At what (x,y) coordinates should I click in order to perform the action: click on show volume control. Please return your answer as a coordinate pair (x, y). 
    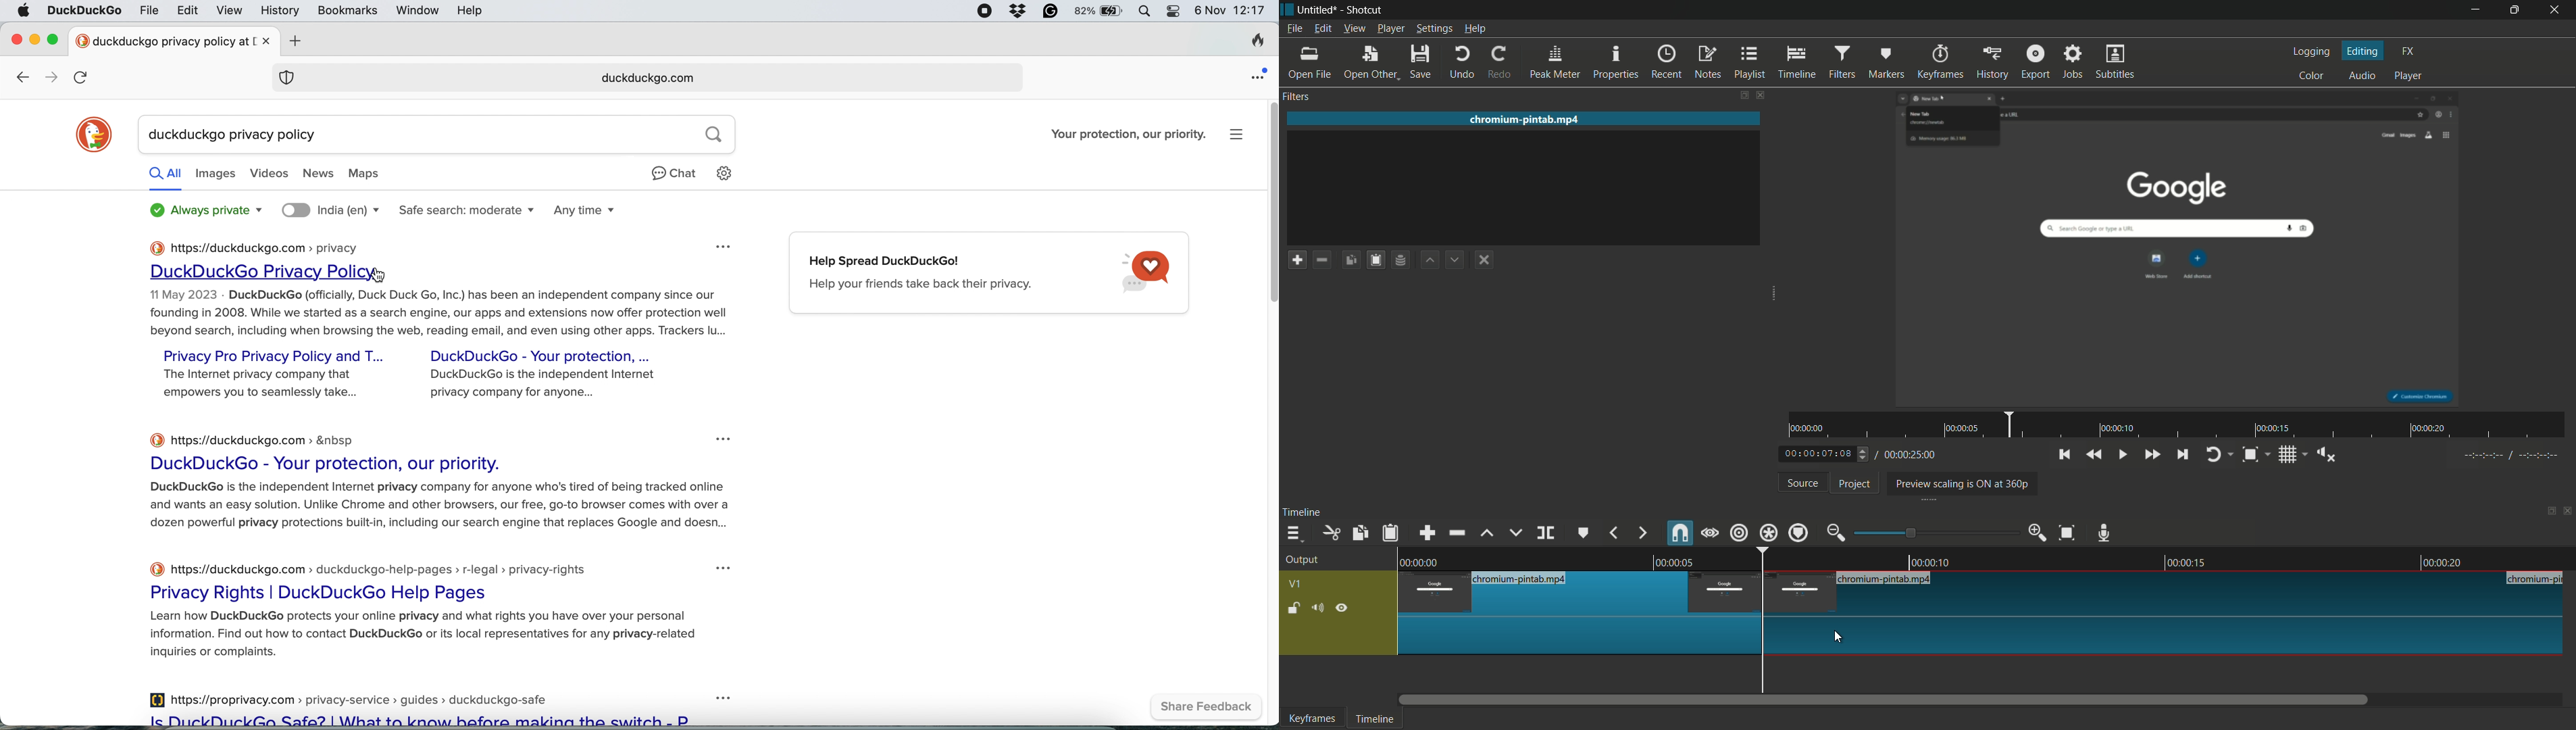
    Looking at the image, I should click on (2331, 454).